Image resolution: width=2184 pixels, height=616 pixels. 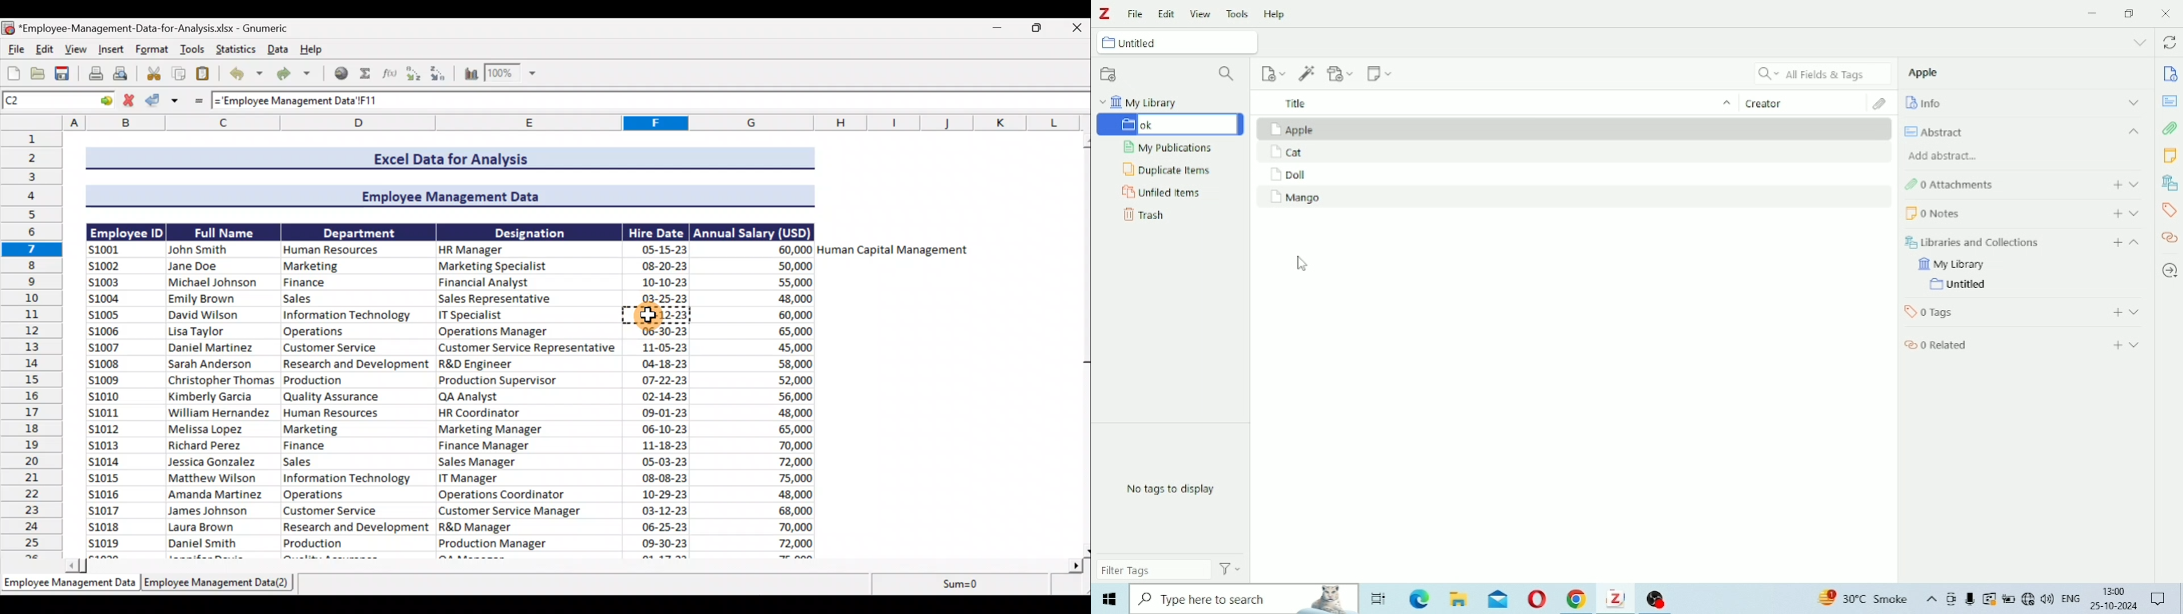 What do you see at coordinates (2118, 243) in the screenshot?
I see `Add` at bounding box center [2118, 243].